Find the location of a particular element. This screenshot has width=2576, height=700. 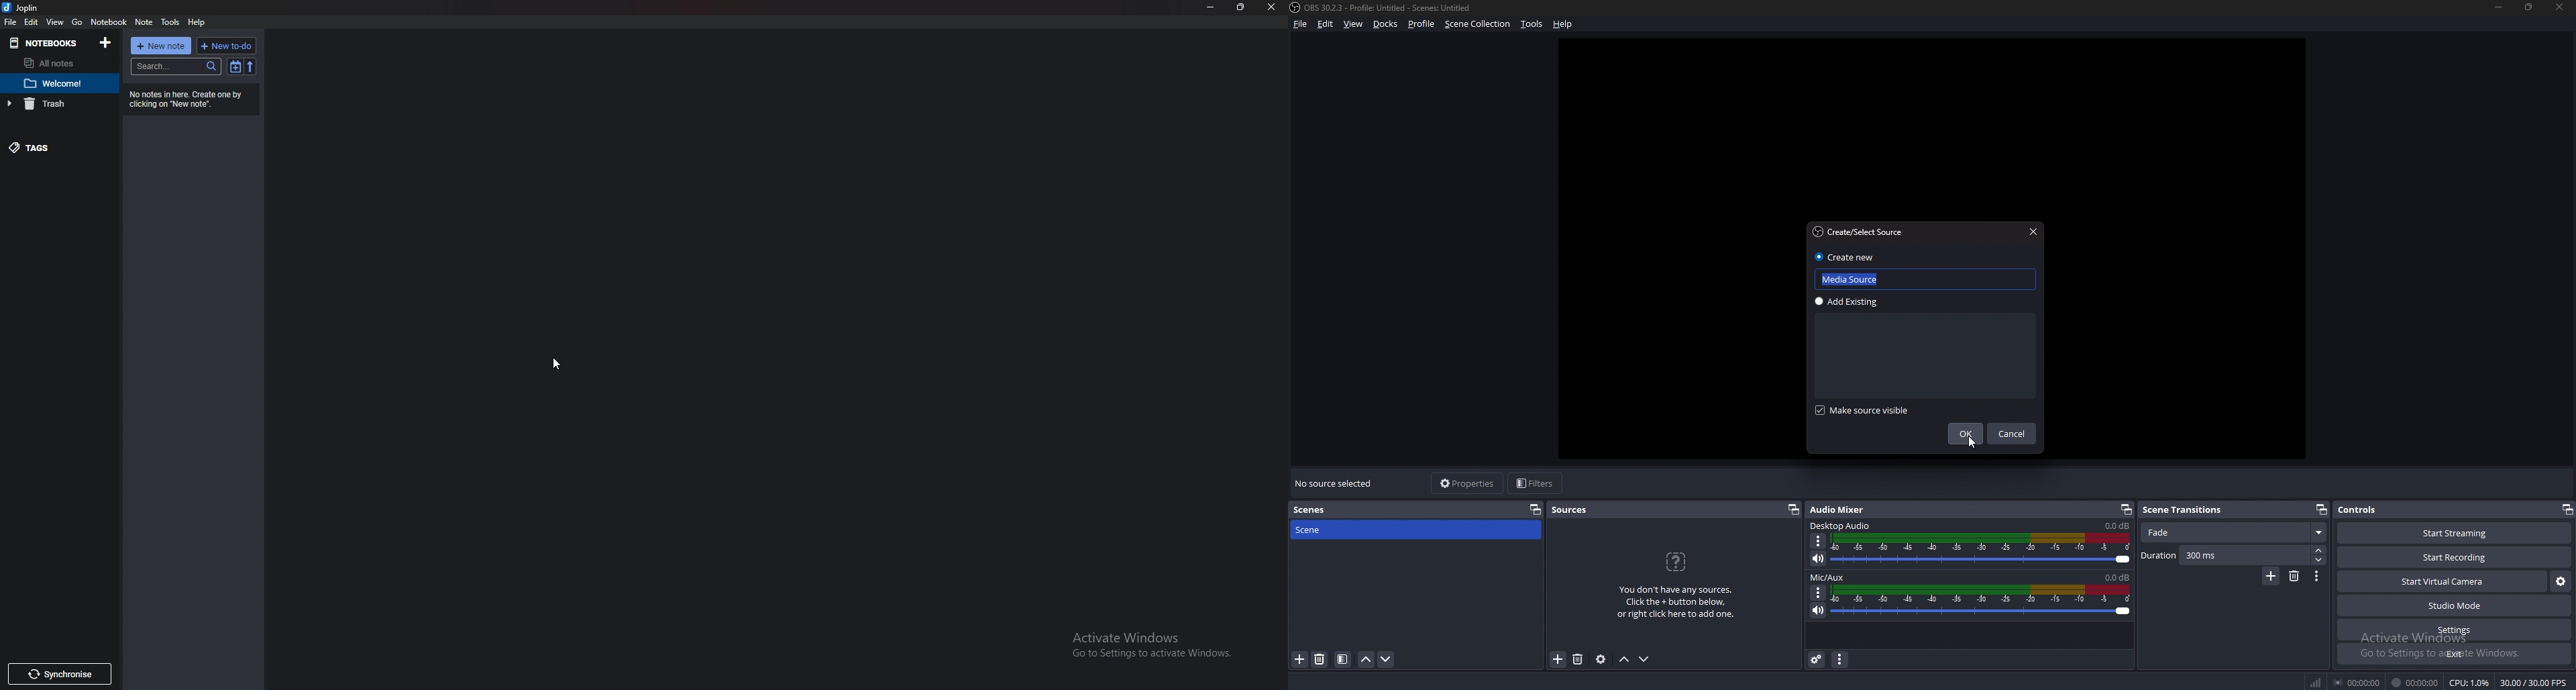

Add sources is located at coordinates (1556, 658).